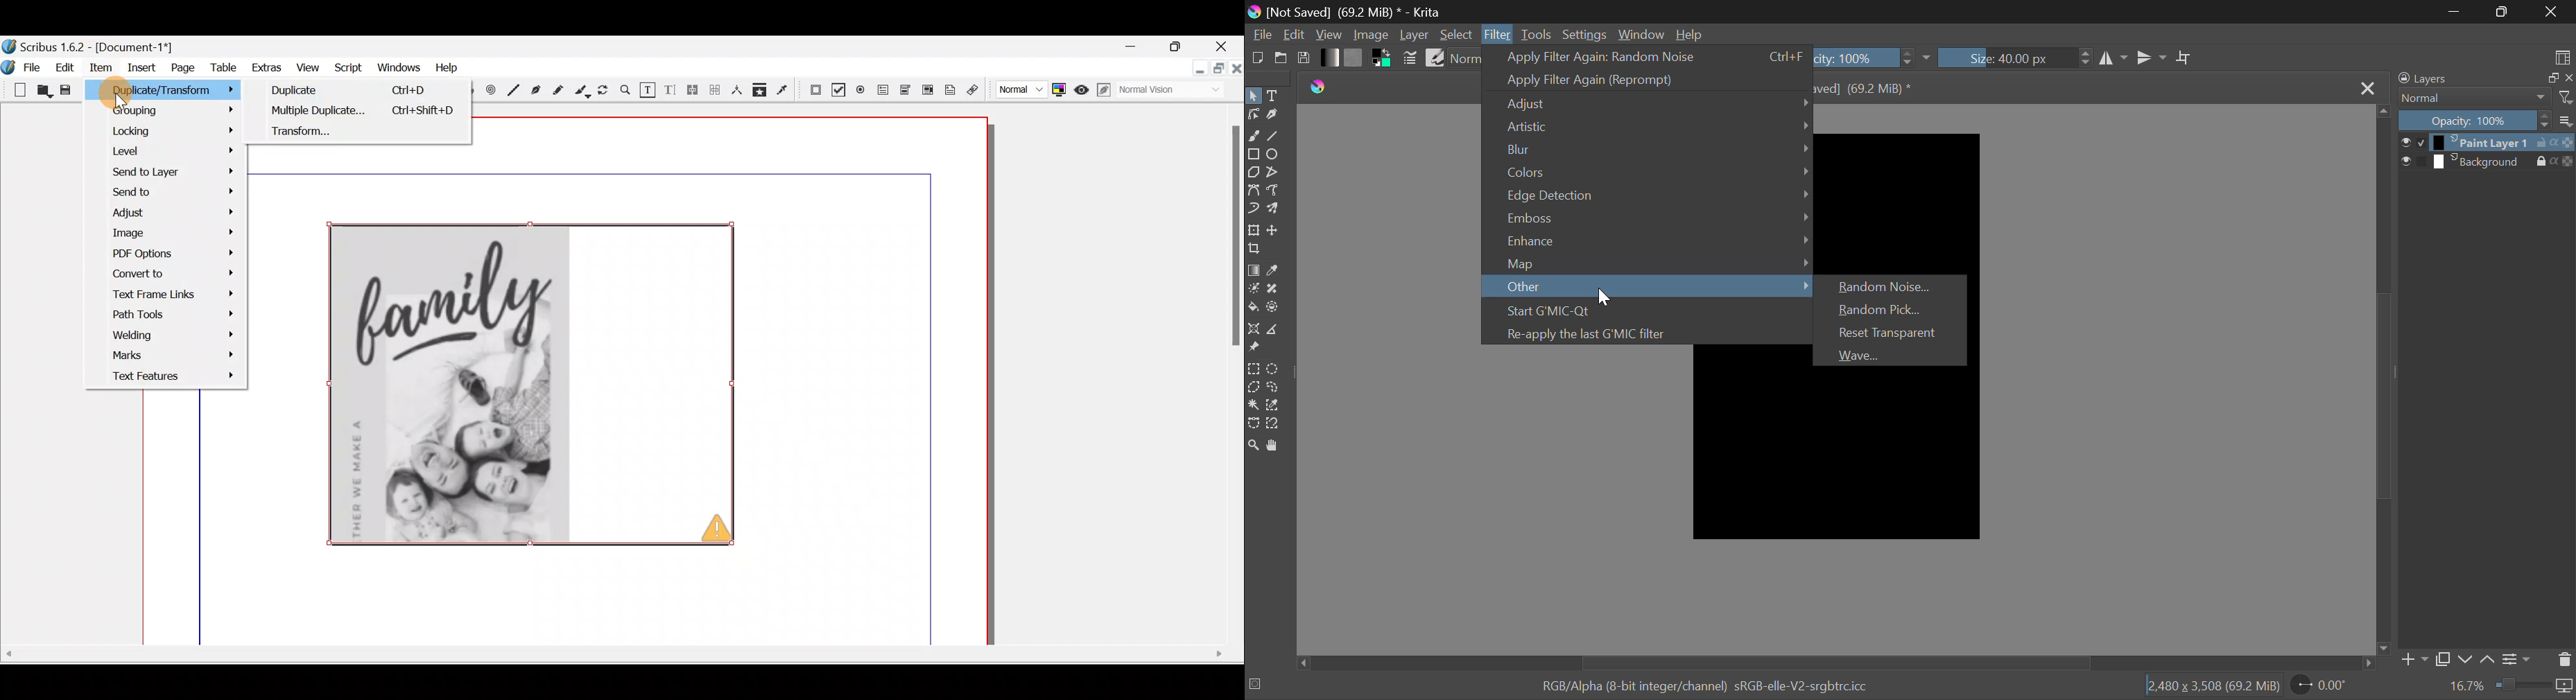 The height and width of the screenshot is (700, 2576). Describe the element at coordinates (1254, 290) in the screenshot. I see `Colorize Mask Tool` at that location.